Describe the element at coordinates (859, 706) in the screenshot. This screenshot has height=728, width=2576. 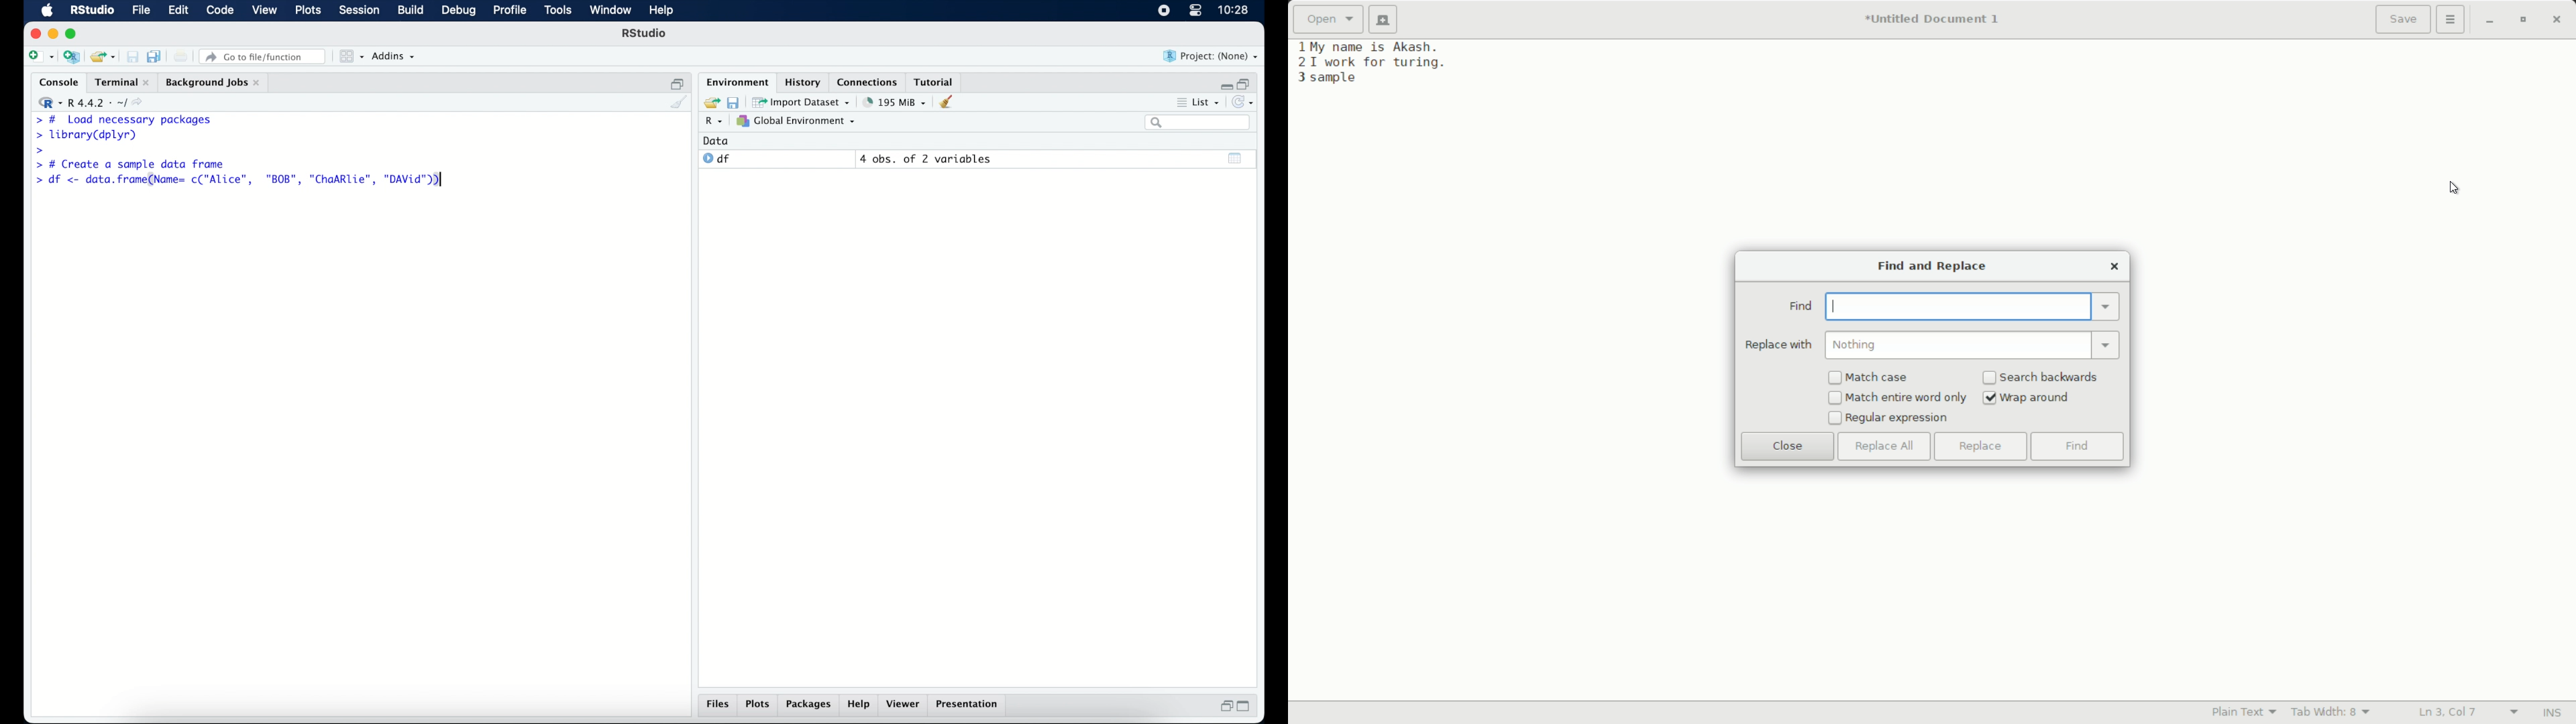
I see `help` at that location.